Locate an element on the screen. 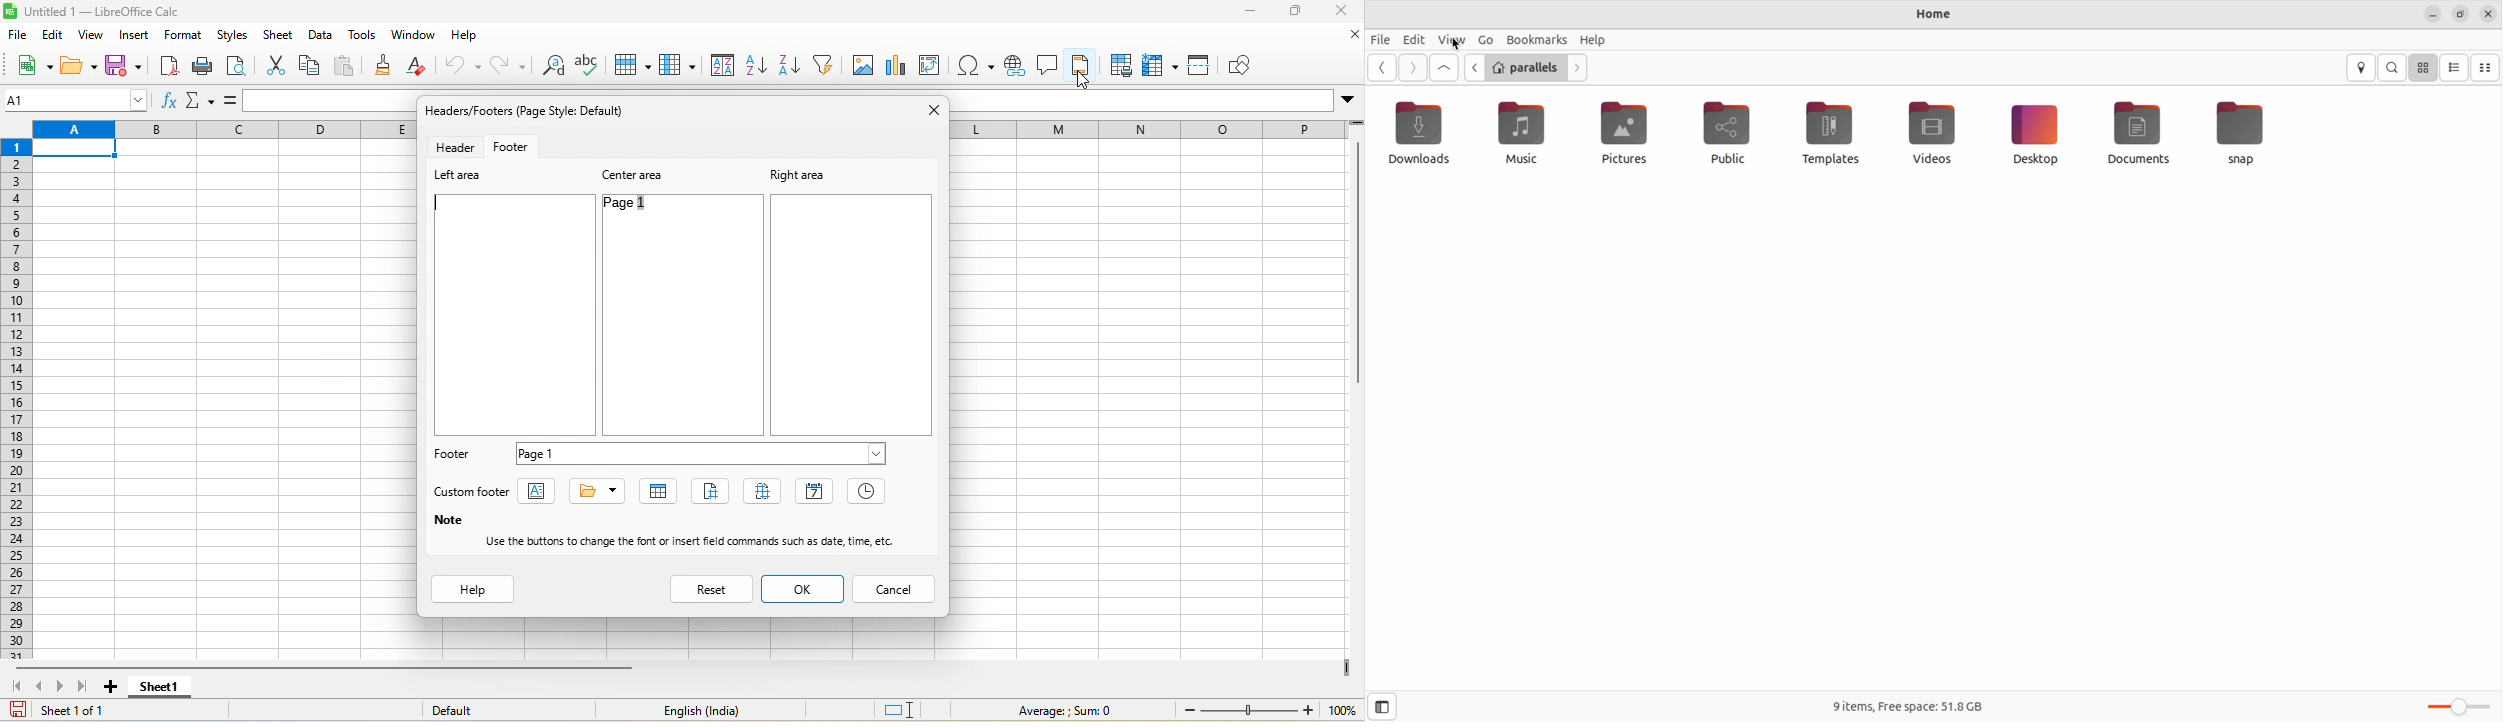 This screenshot has height=728, width=2520. header is located at coordinates (453, 147).